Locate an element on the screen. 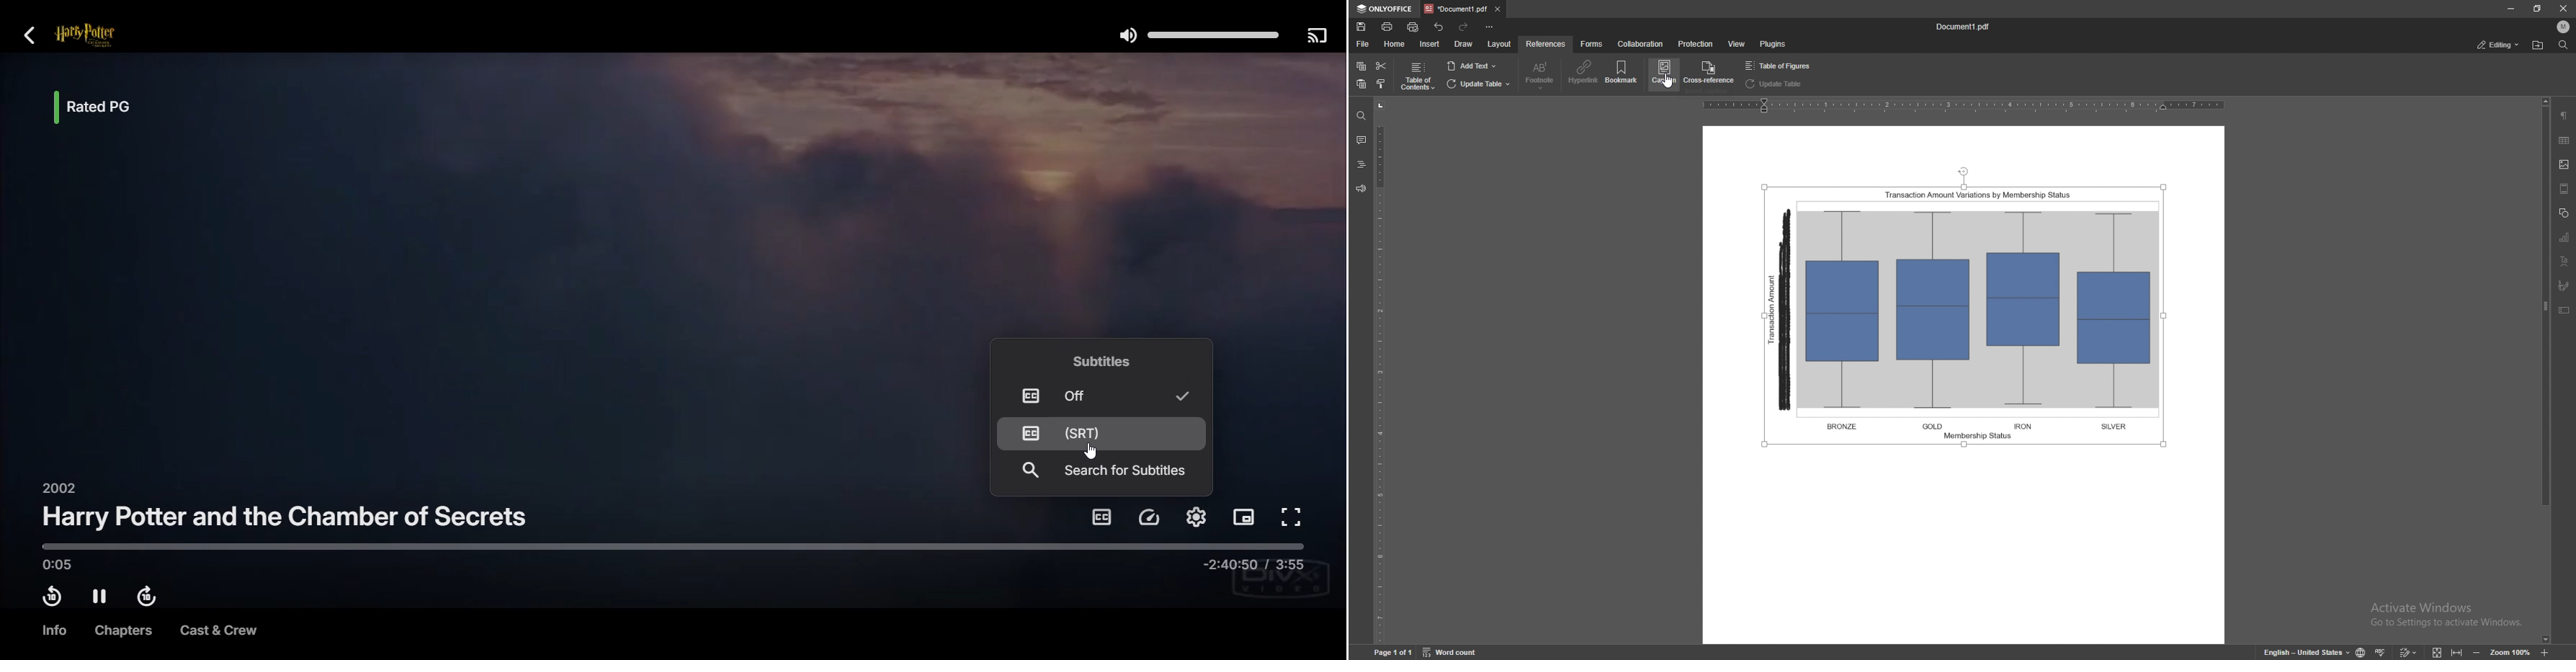 Image resolution: width=2576 pixels, height=672 pixels. Fullscreen is located at coordinates (1293, 518).